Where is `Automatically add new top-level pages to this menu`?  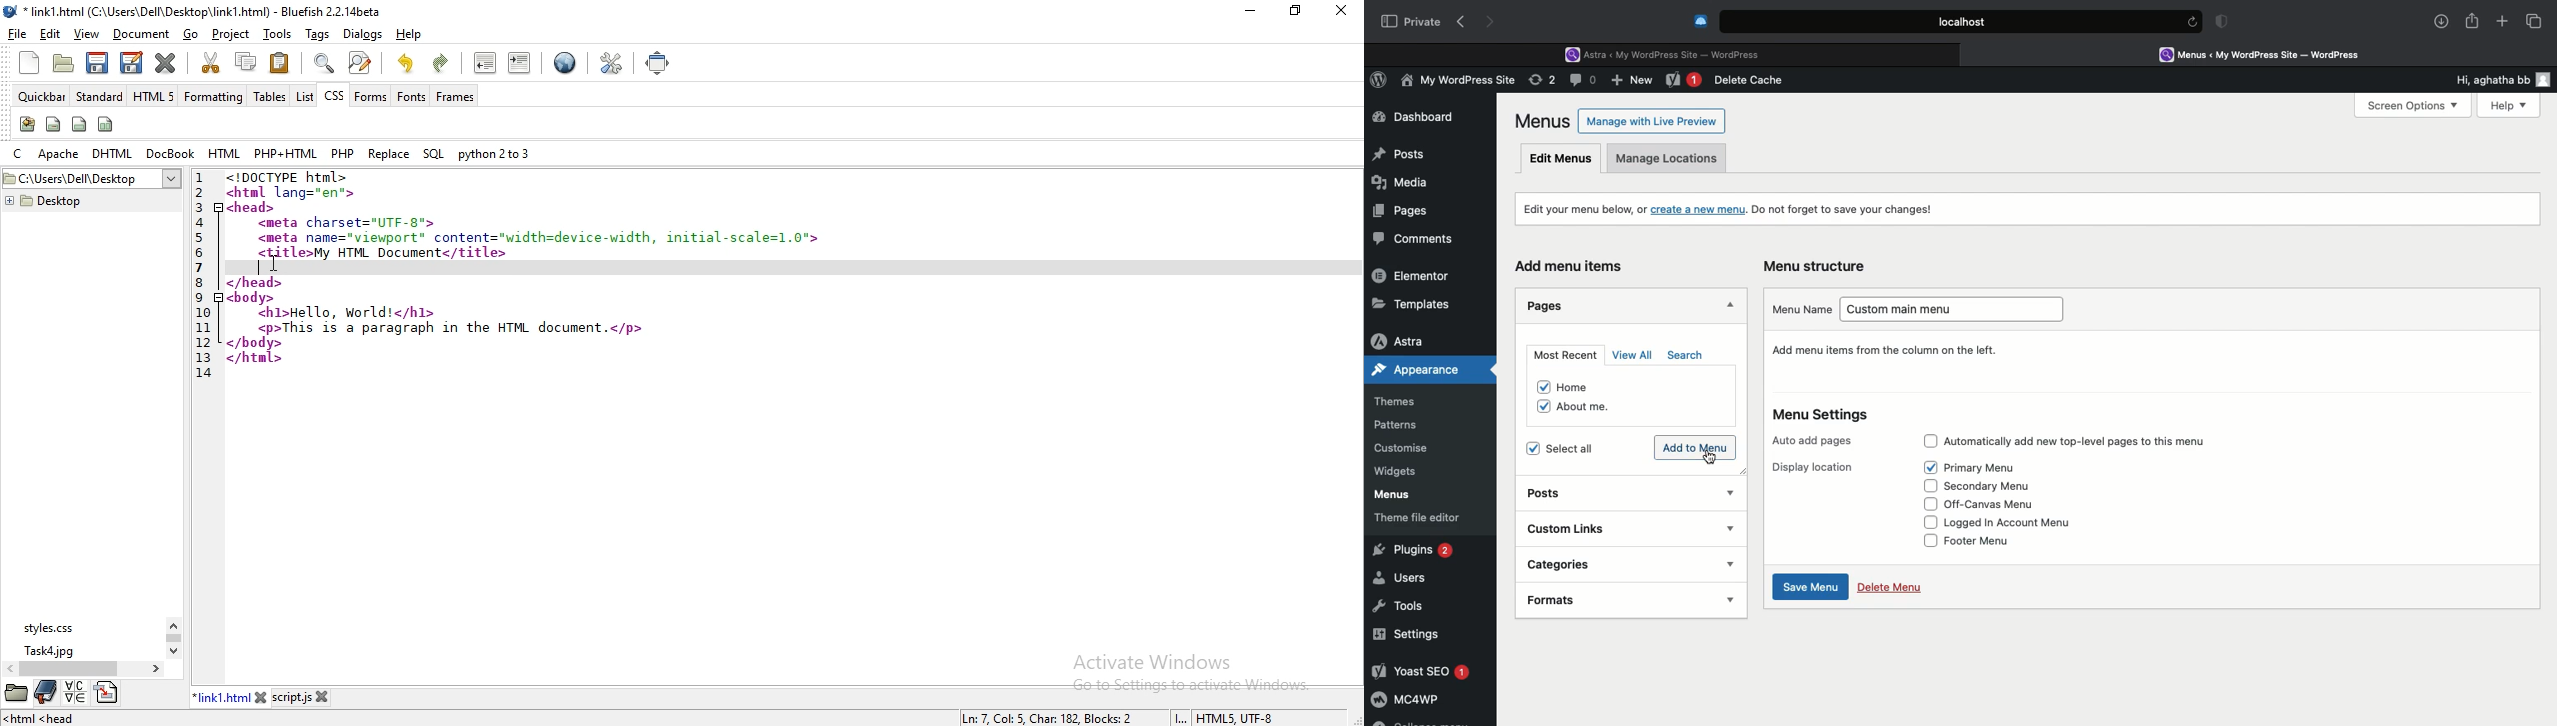
Automatically add new top-level pages to this menu is located at coordinates (2093, 439).